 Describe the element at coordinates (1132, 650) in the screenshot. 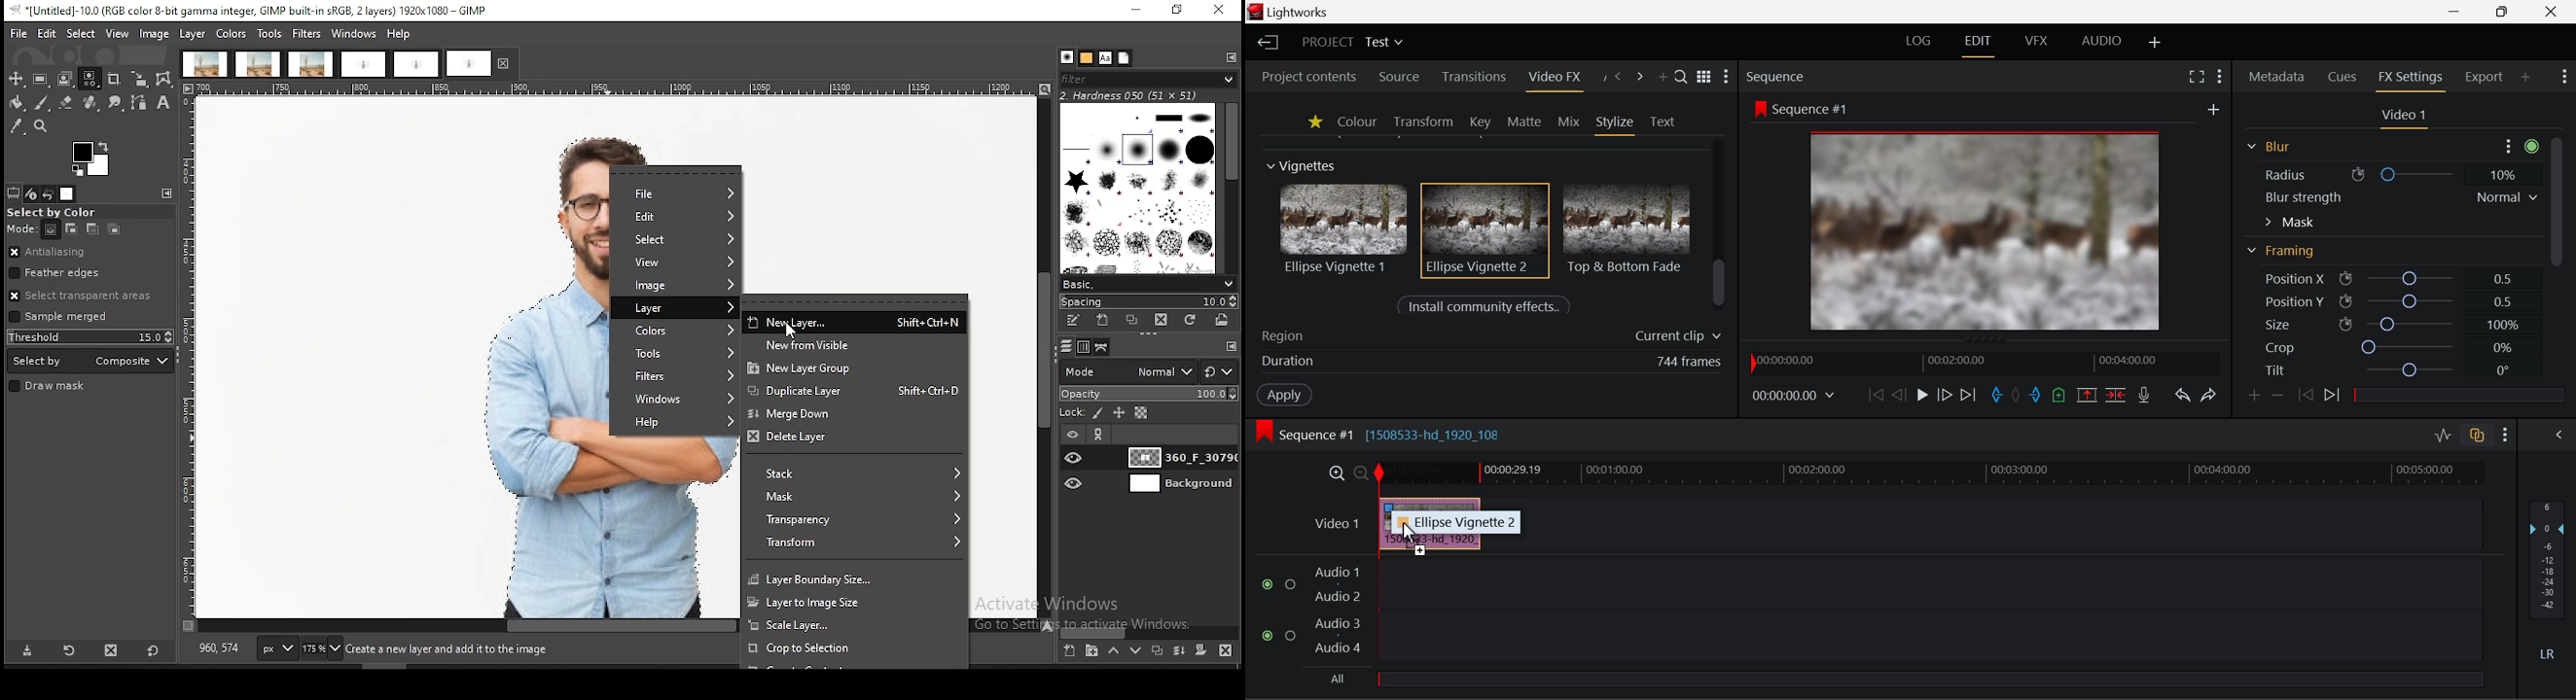

I see `move layer one step down` at that location.